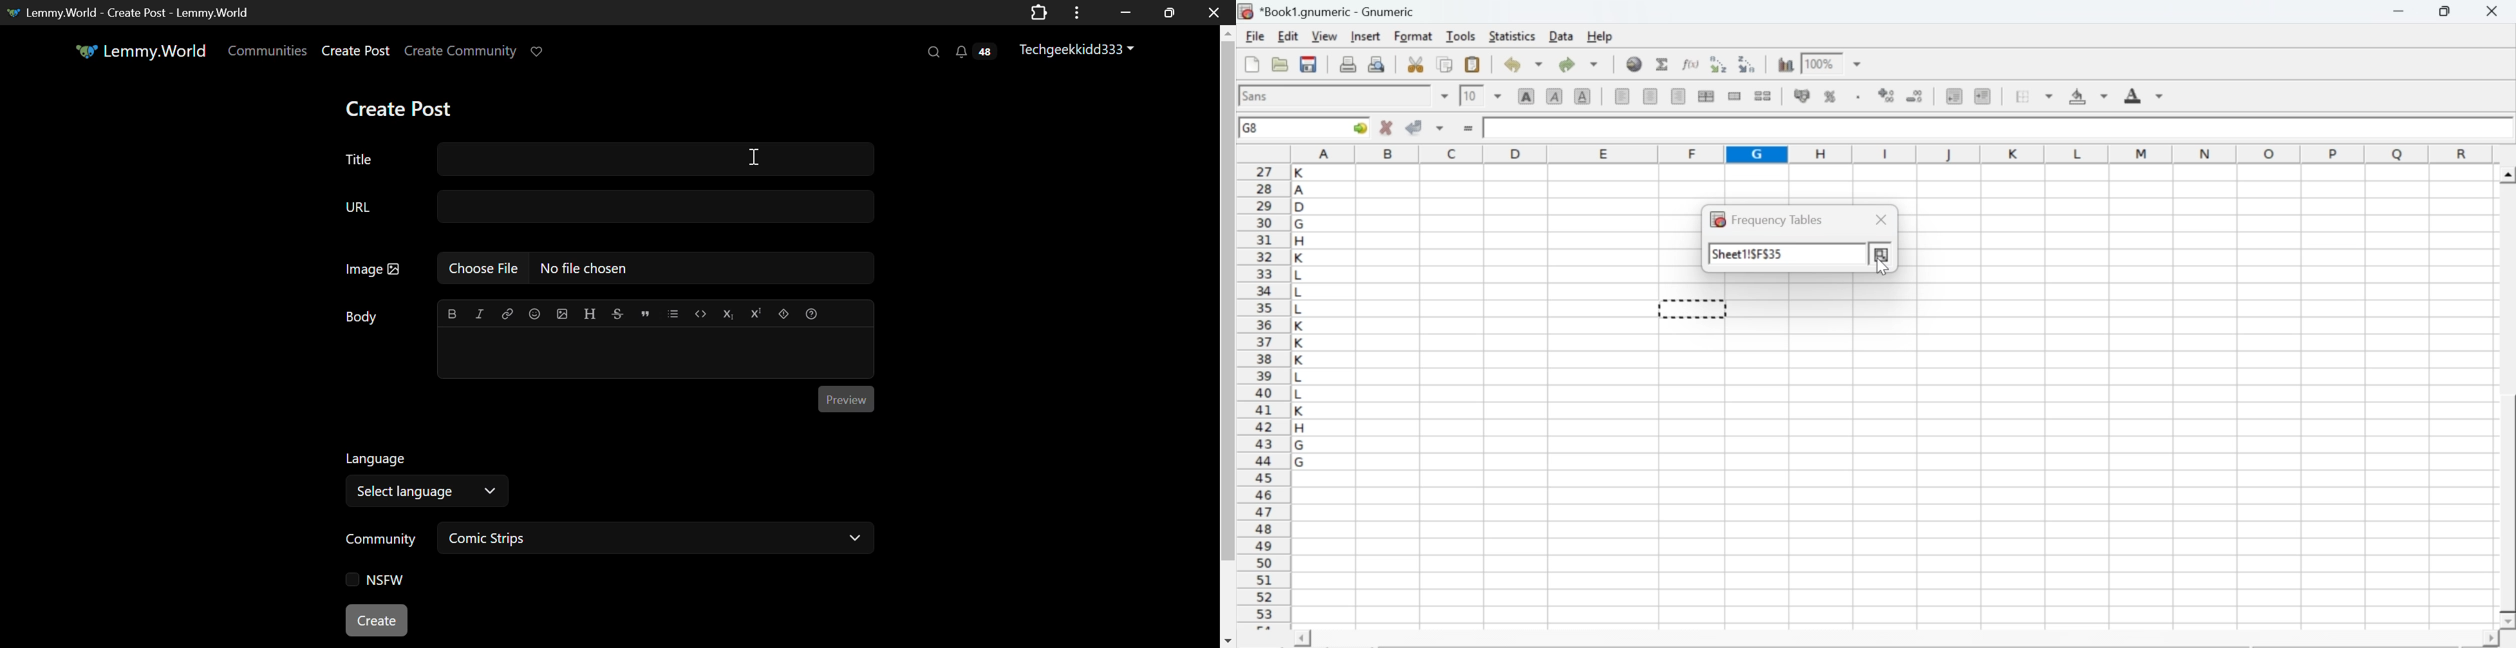 This screenshot has height=672, width=2520. Describe the element at coordinates (505, 314) in the screenshot. I see `link` at that location.